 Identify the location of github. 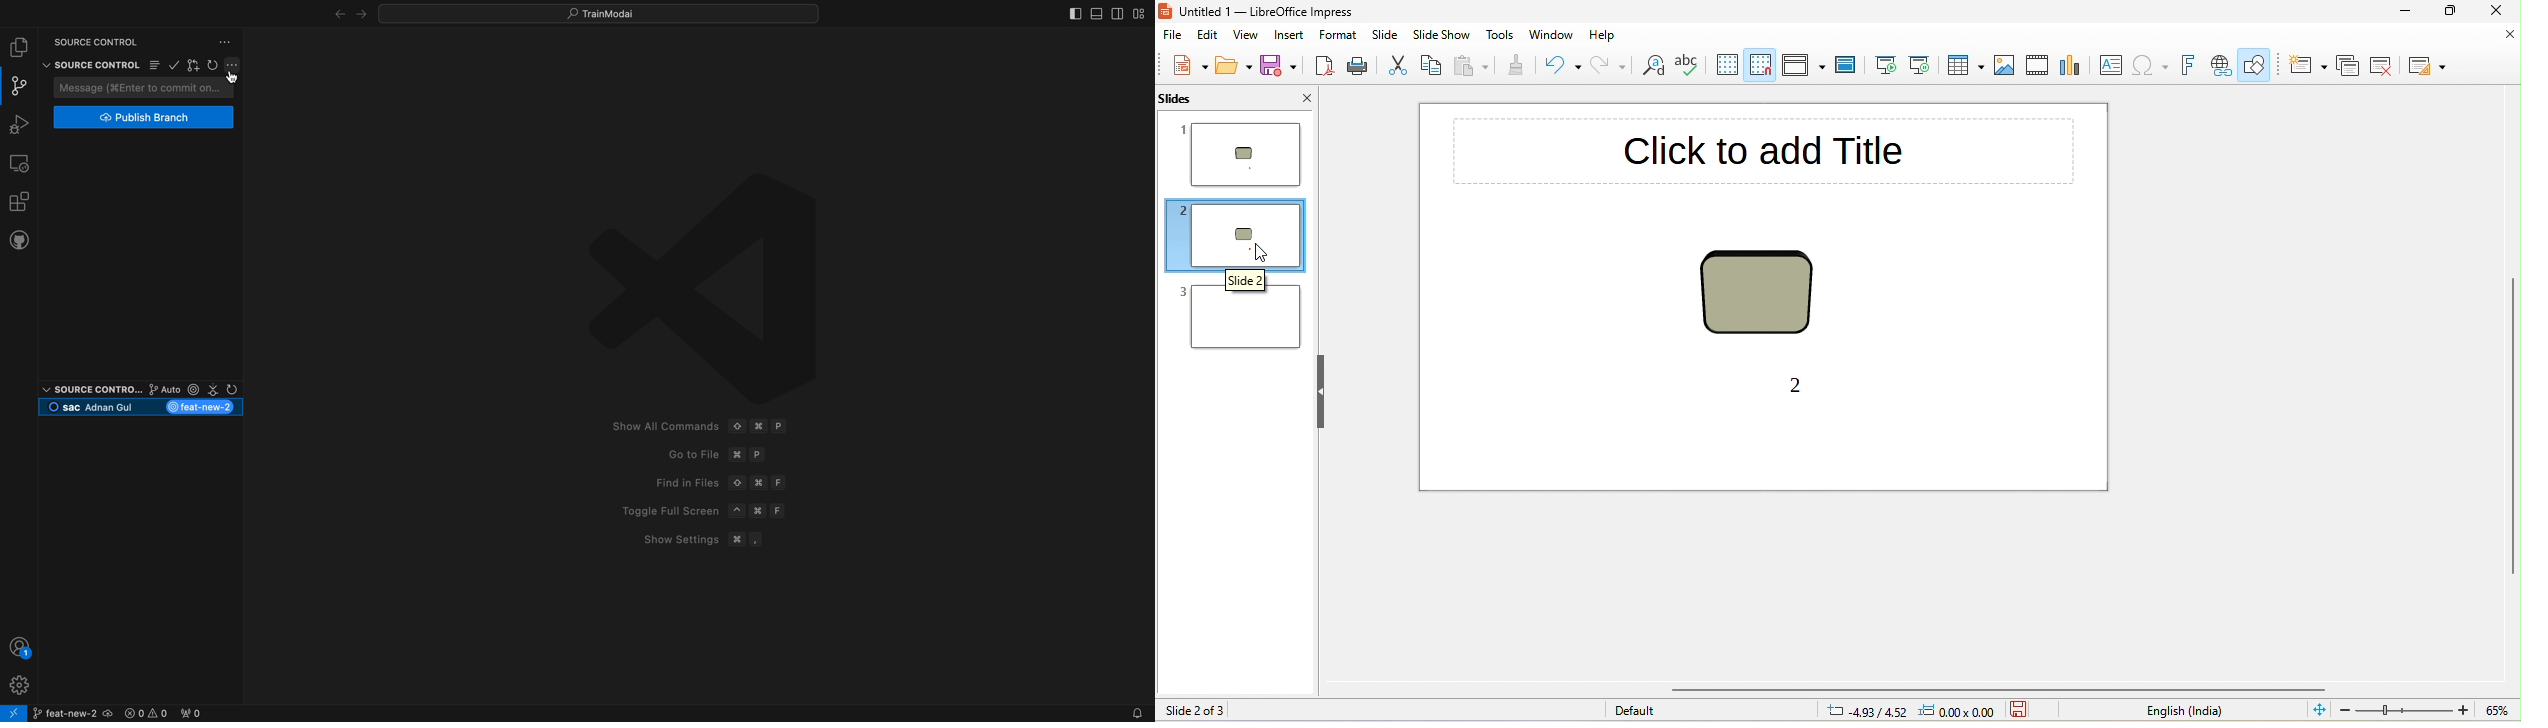
(19, 239).